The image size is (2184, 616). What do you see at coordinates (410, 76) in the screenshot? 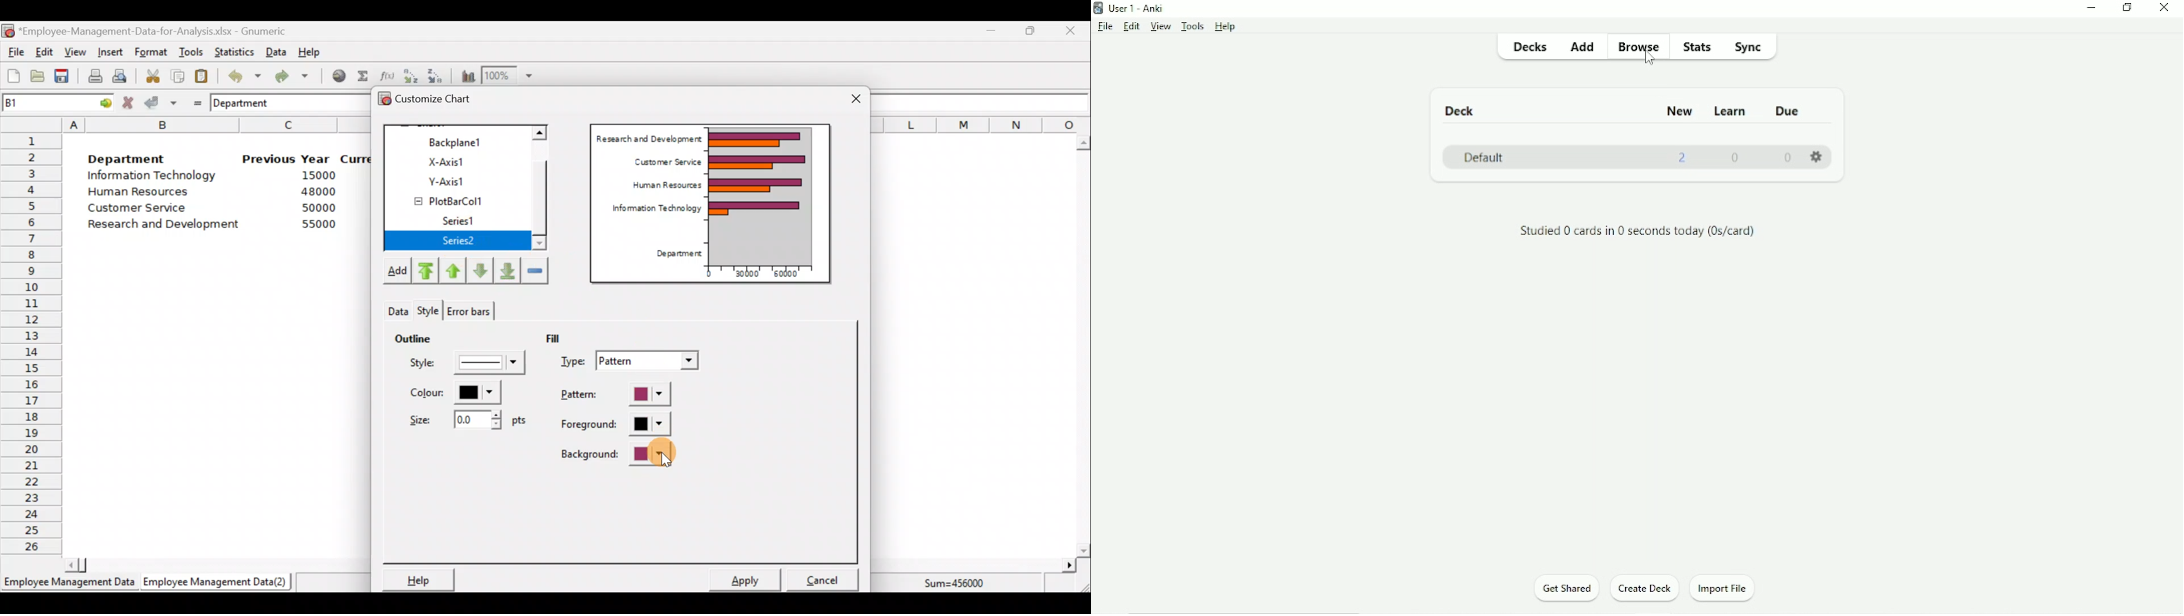
I see `Sort in Ascending order` at bounding box center [410, 76].